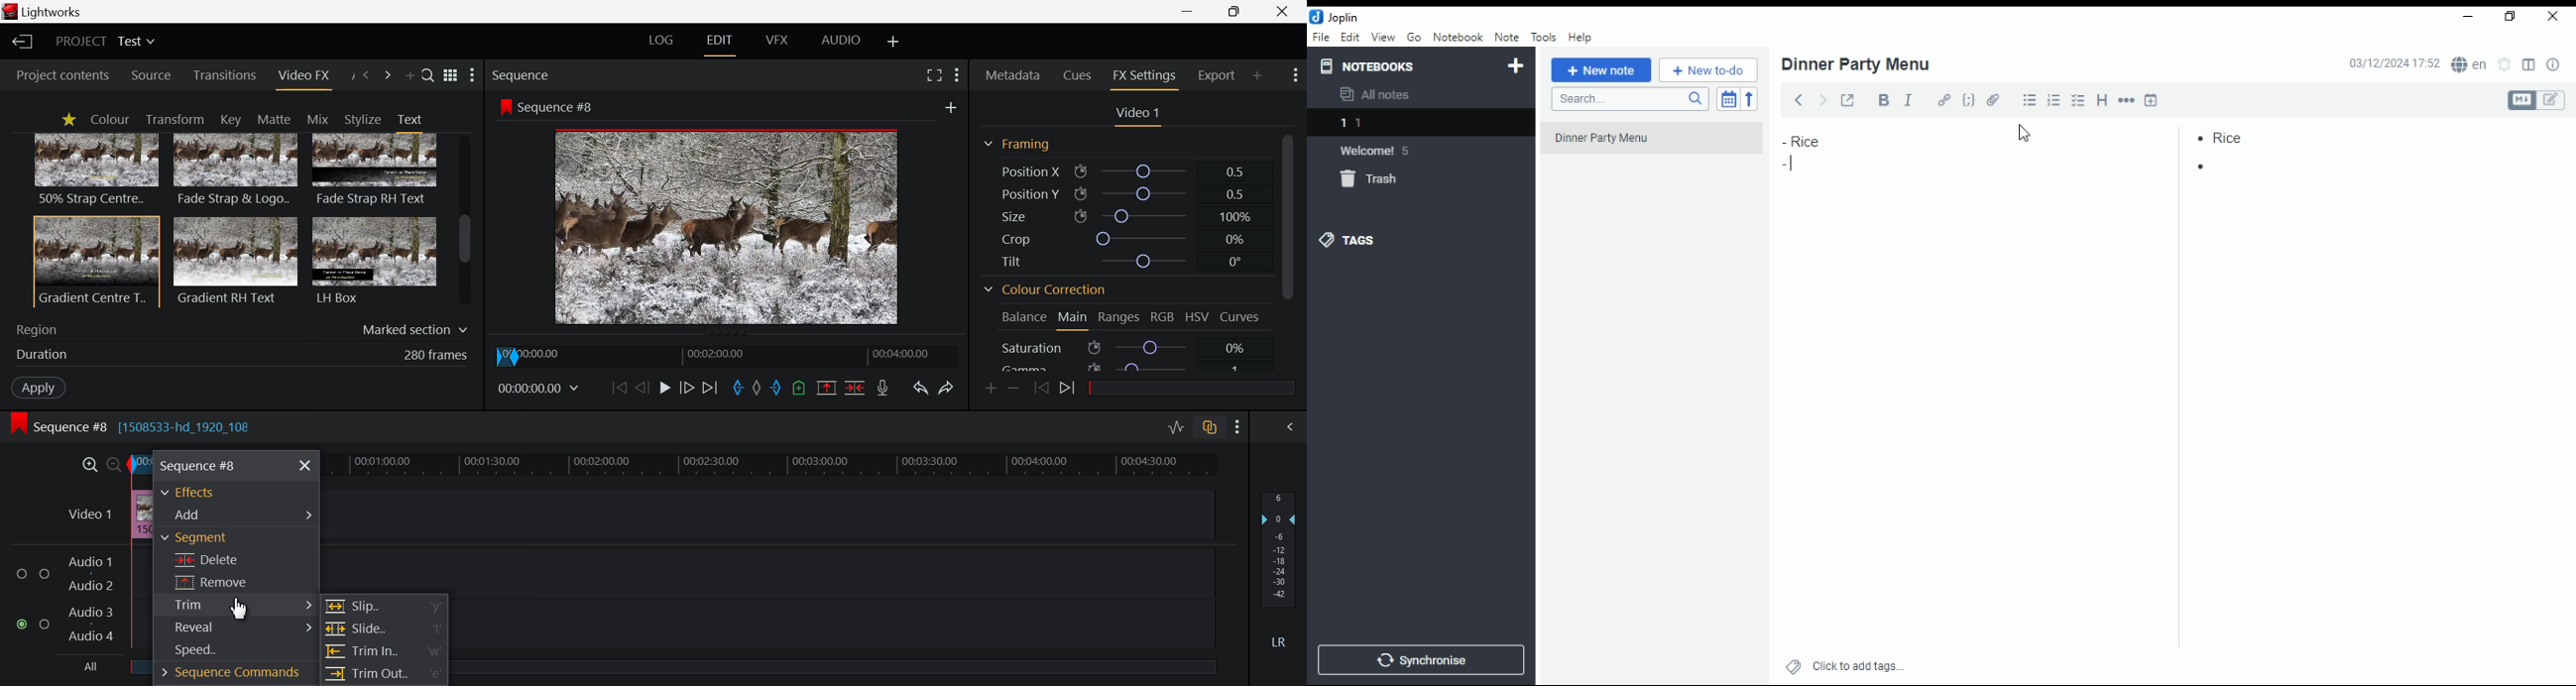  Describe the element at coordinates (956, 74) in the screenshot. I see `Settings` at that location.